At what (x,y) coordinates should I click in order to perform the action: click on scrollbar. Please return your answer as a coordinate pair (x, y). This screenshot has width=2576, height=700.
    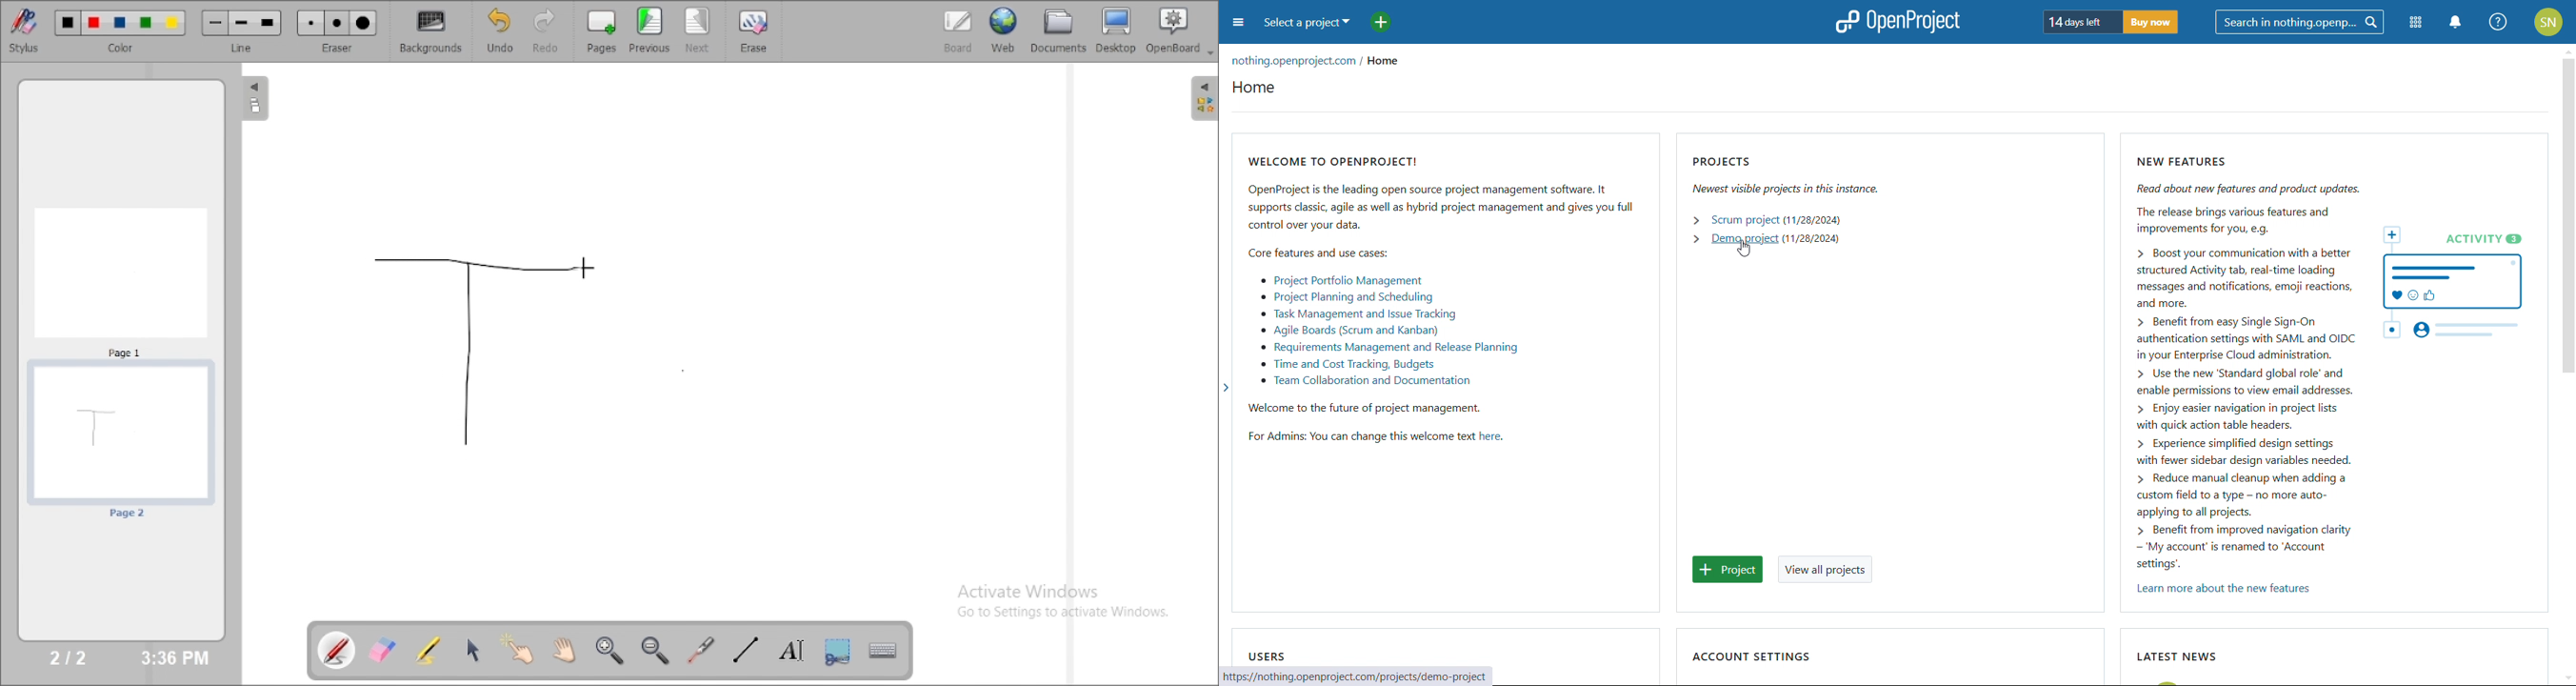
    Looking at the image, I should click on (2568, 217).